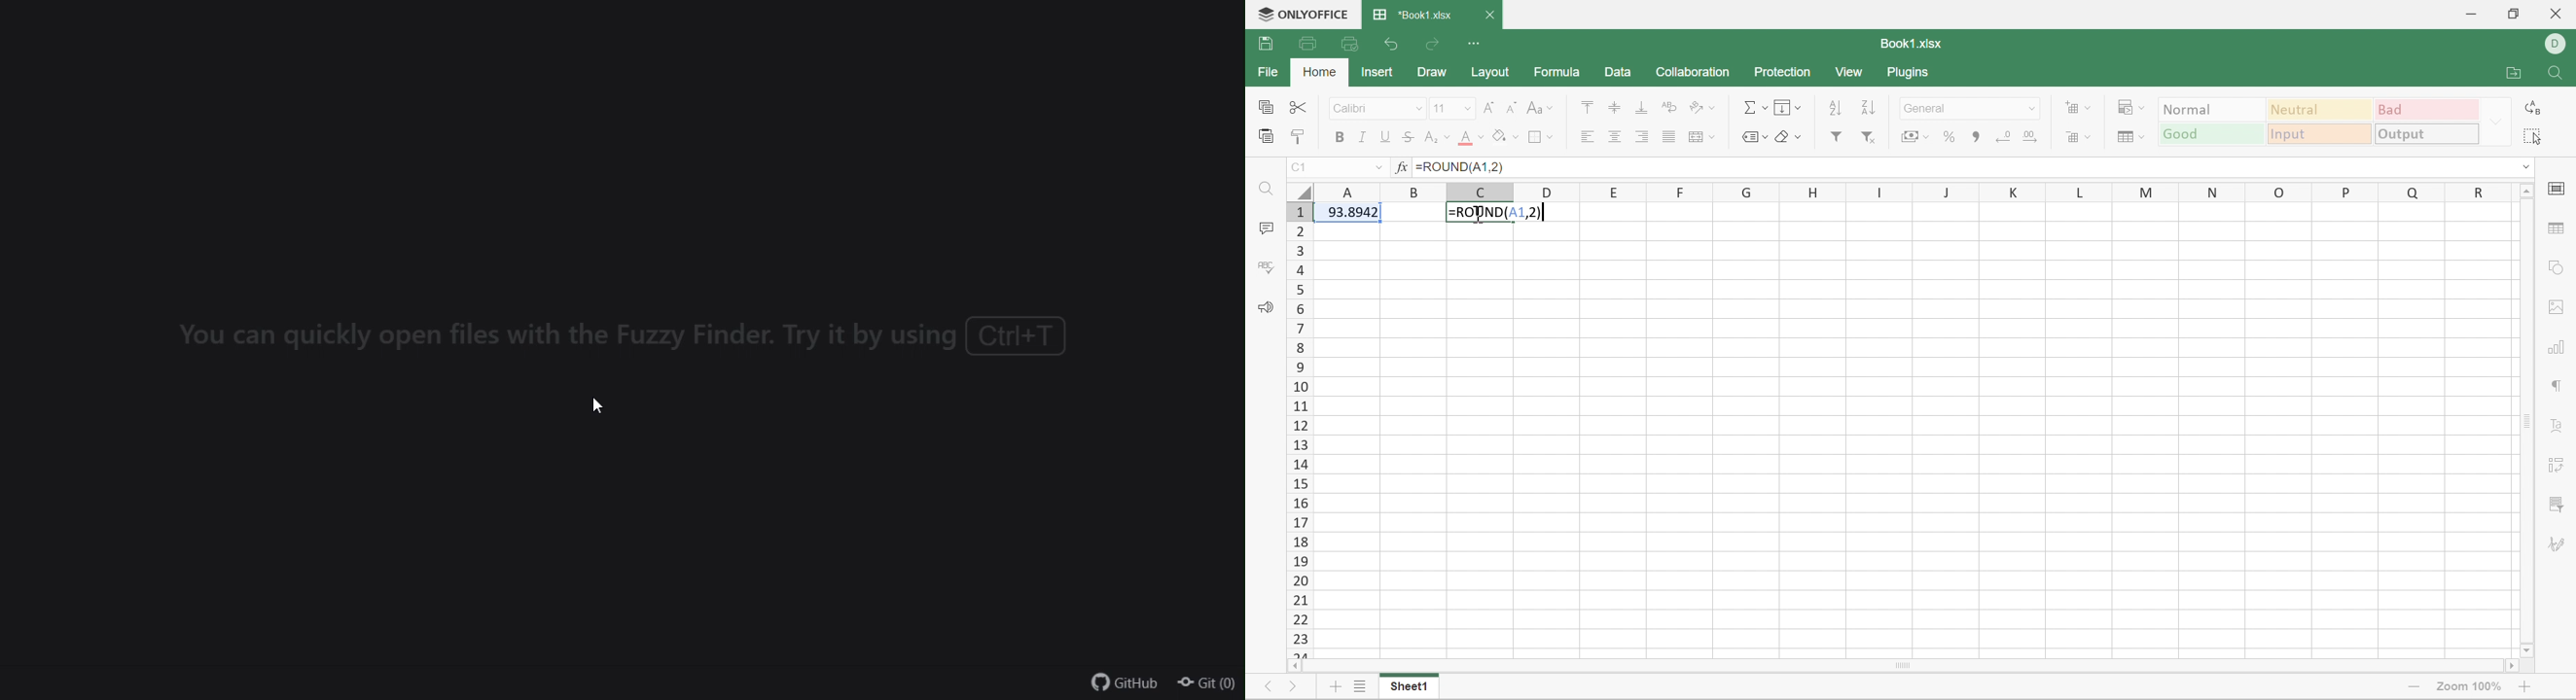 The height and width of the screenshot is (700, 2576). What do you see at coordinates (2508, 667) in the screenshot?
I see `Scroll Right` at bounding box center [2508, 667].